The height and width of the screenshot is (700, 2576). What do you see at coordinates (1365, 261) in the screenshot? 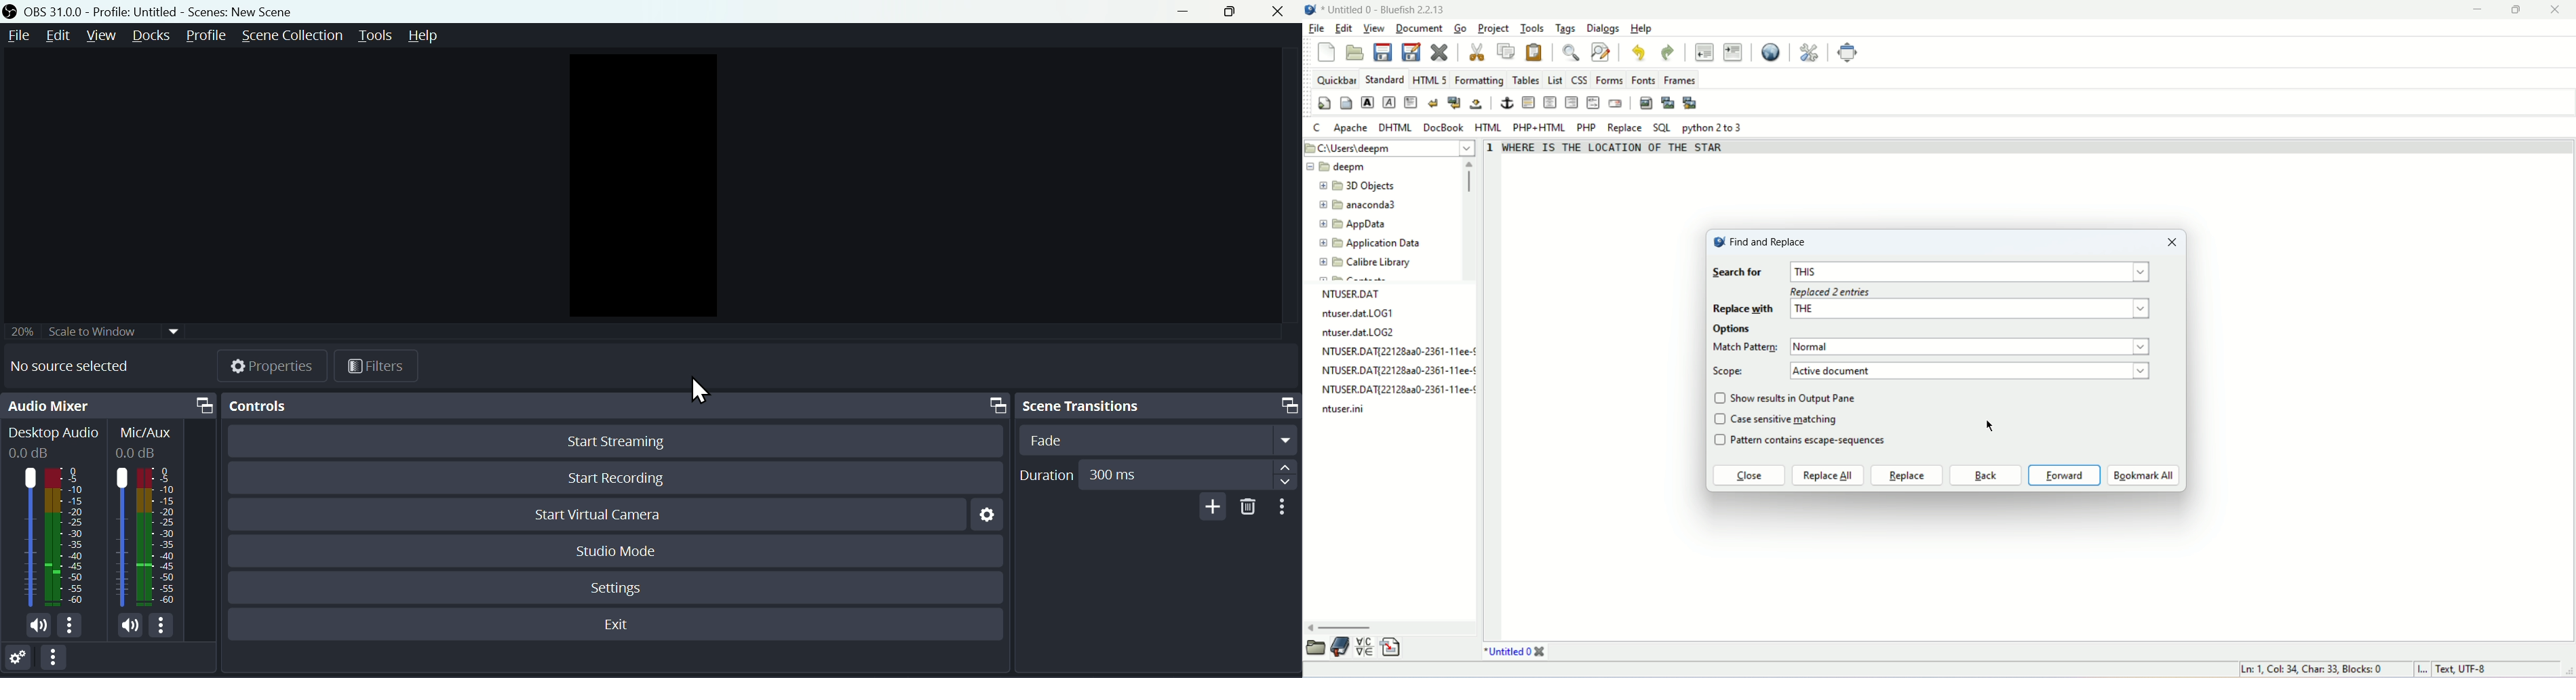
I see `Calibre Library` at bounding box center [1365, 261].